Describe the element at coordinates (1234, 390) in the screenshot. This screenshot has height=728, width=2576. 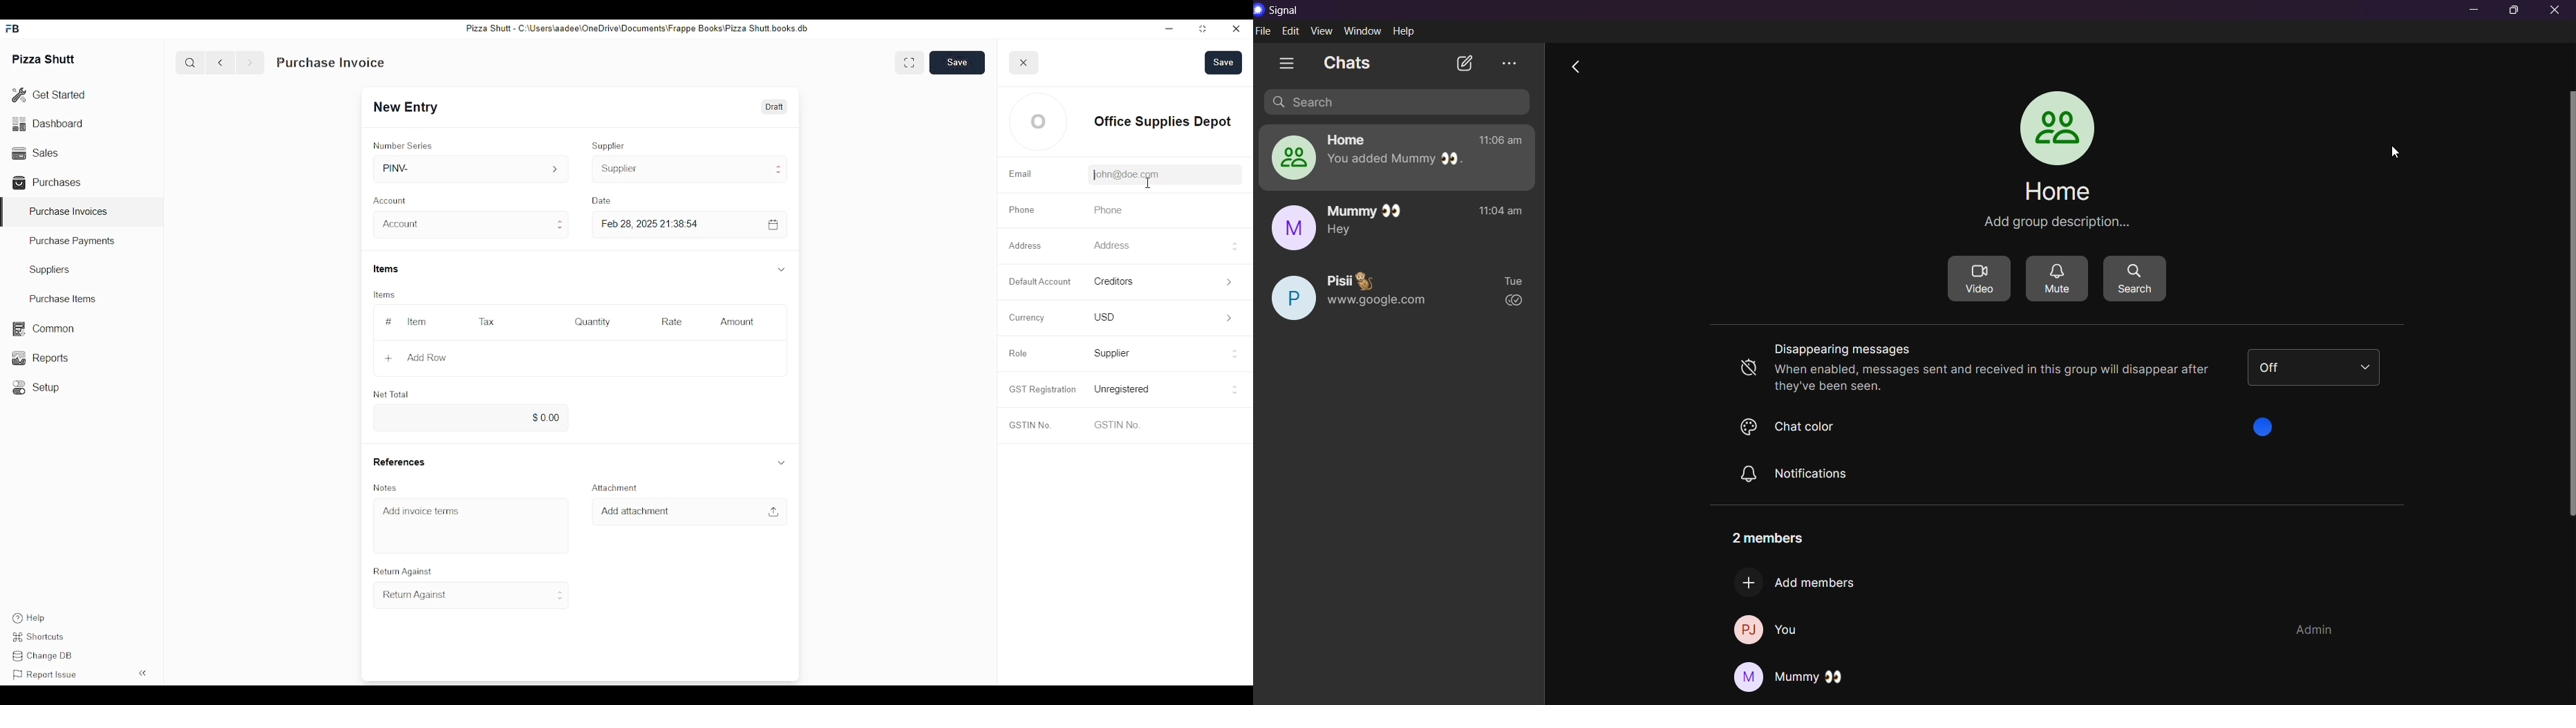
I see `buttons` at that location.